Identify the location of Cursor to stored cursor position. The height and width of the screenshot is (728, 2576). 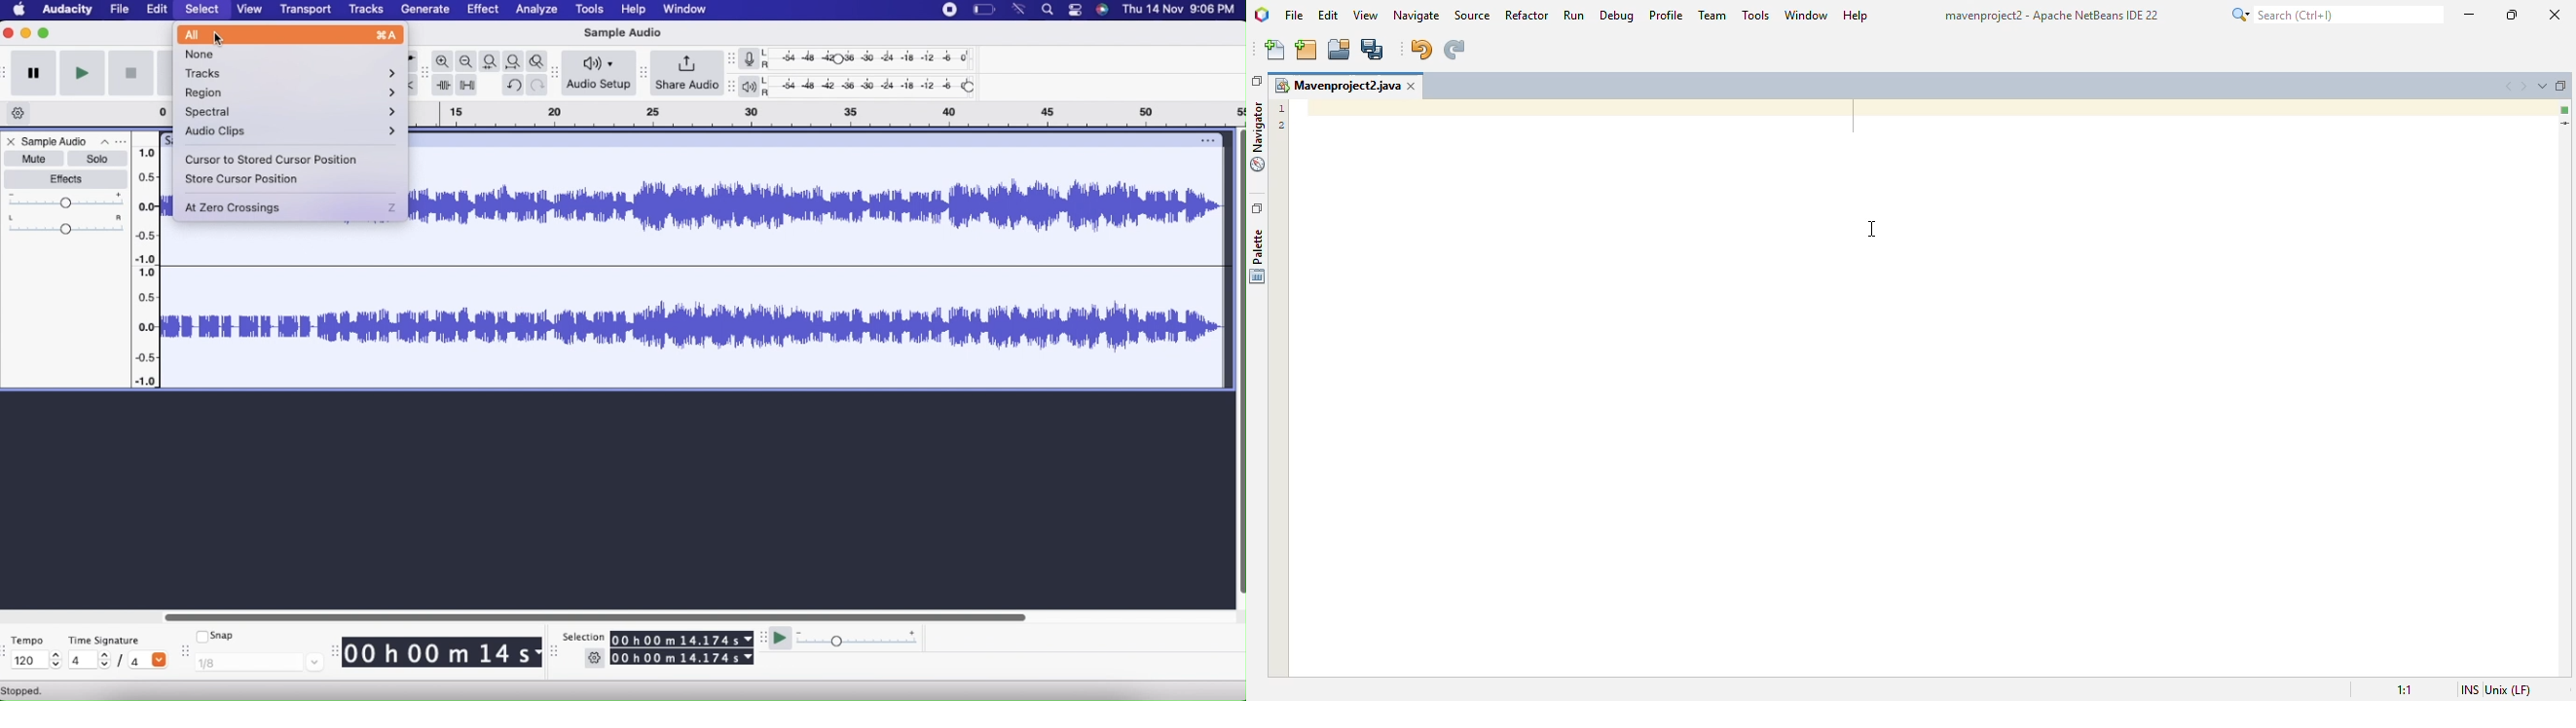
(274, 160).